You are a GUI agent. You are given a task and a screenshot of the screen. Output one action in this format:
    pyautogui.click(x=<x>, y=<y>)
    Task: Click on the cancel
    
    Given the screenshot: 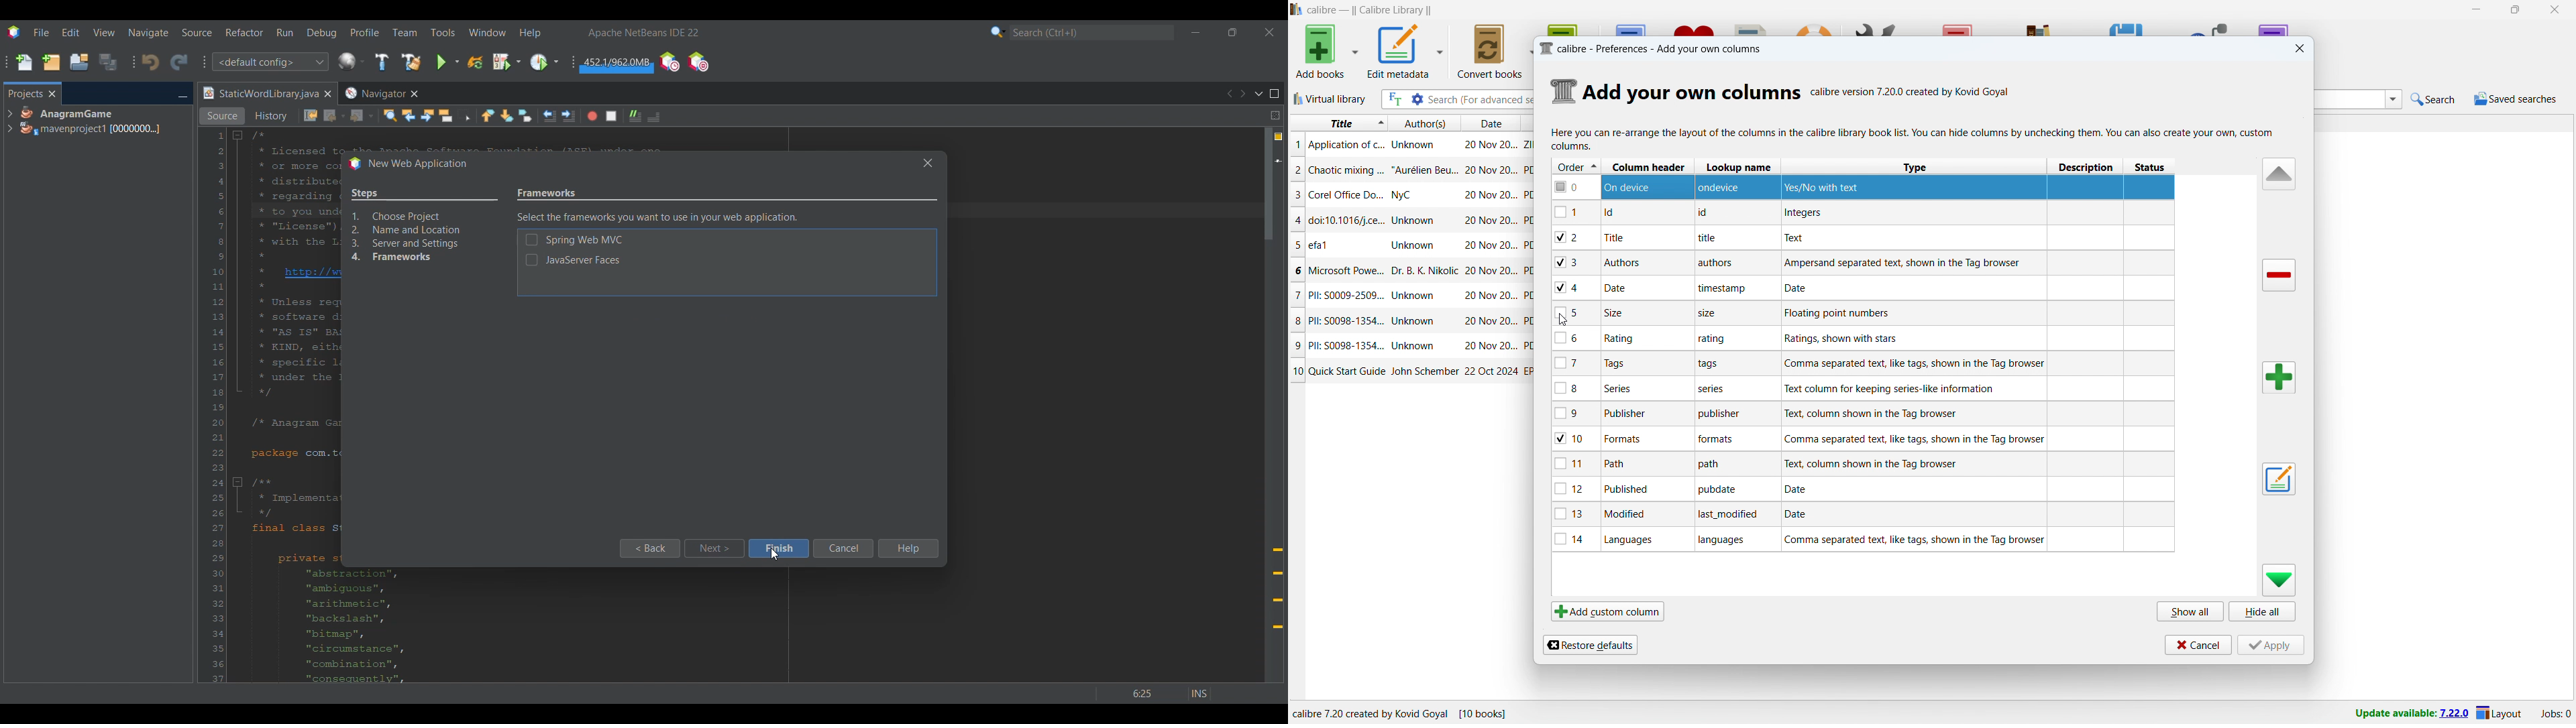 What is the action you would take?
    pyautogui.click(x=2198, y=644)
    